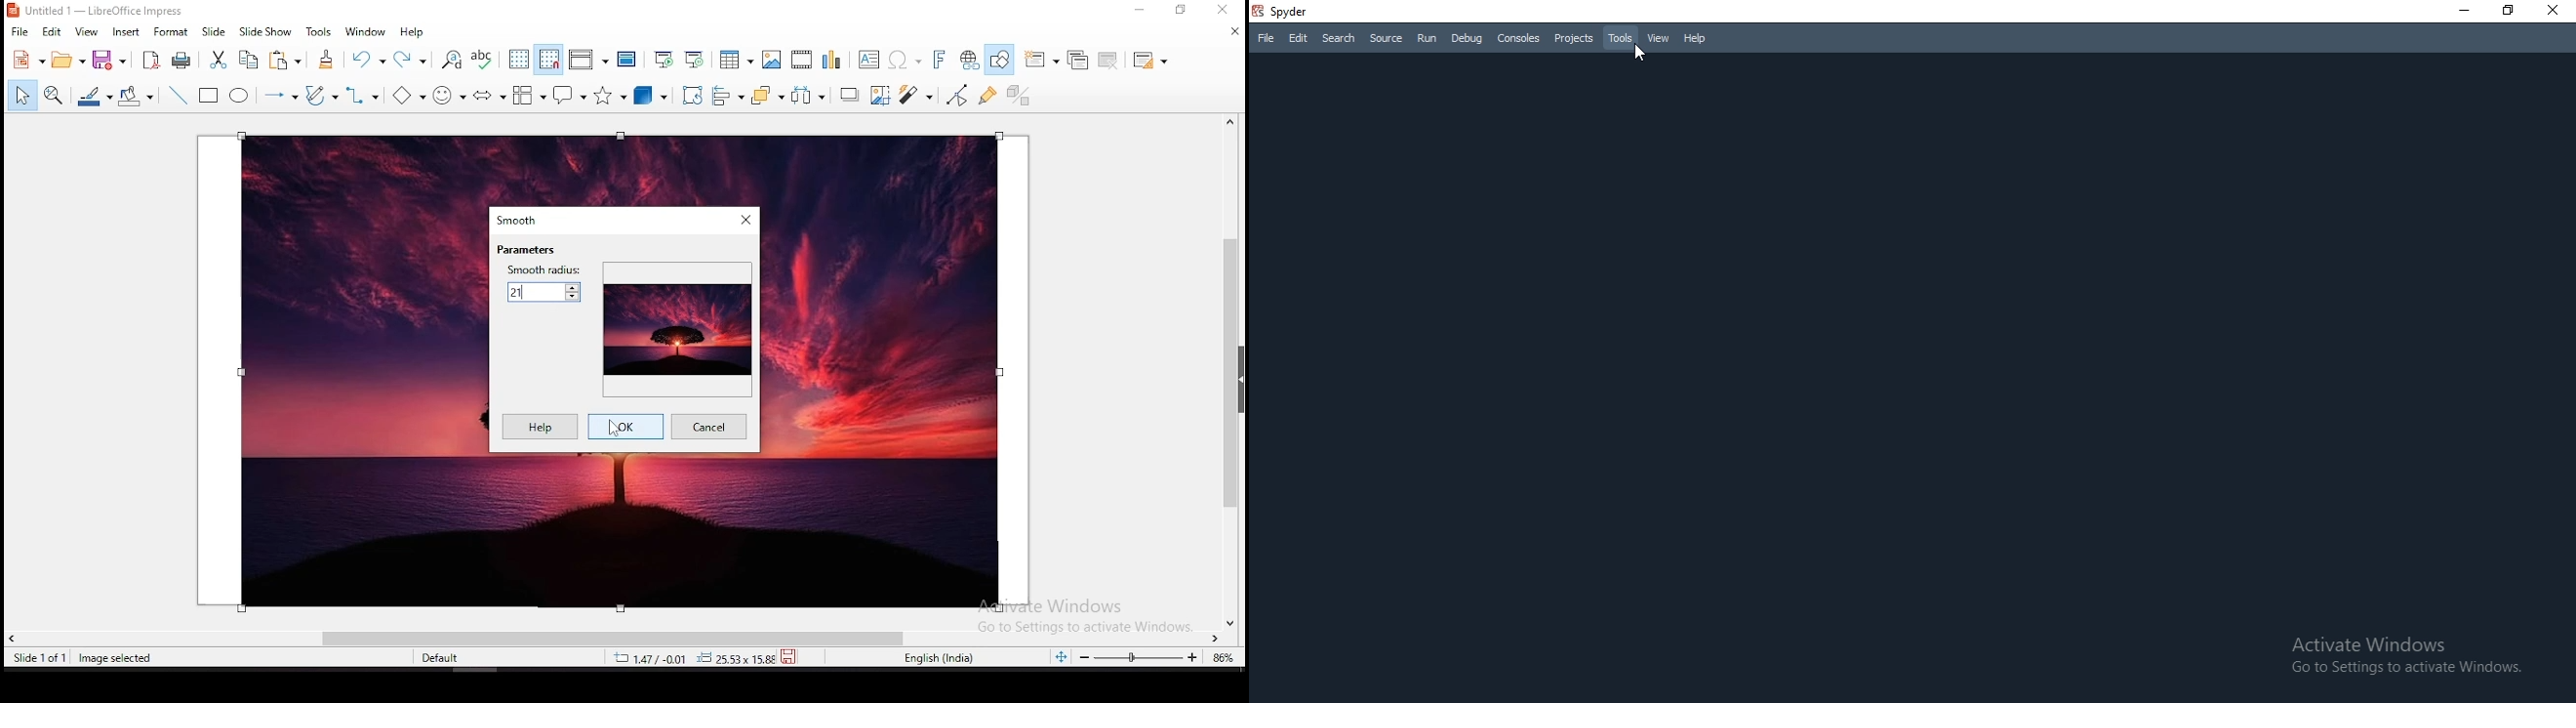  Describe the element at coordinates (711, 428) in the screenshot. I see `cancel` at that location.